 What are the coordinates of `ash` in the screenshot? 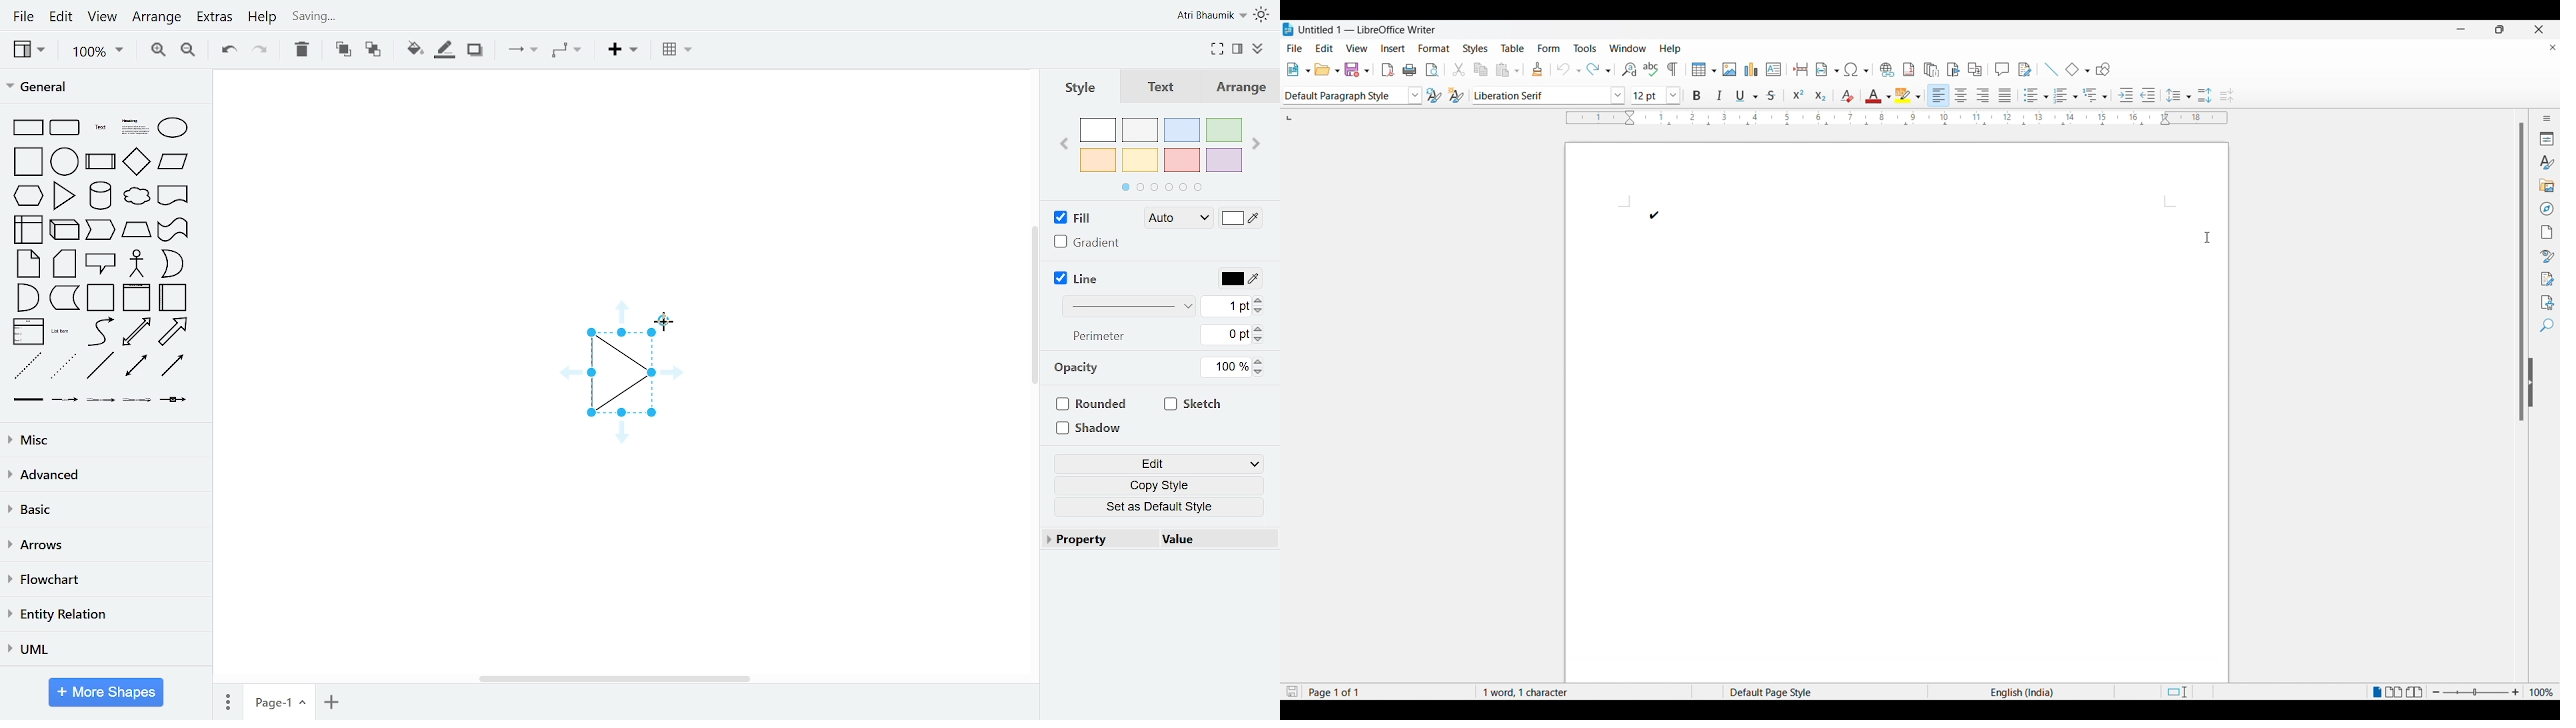 It's located at (1140, 130).